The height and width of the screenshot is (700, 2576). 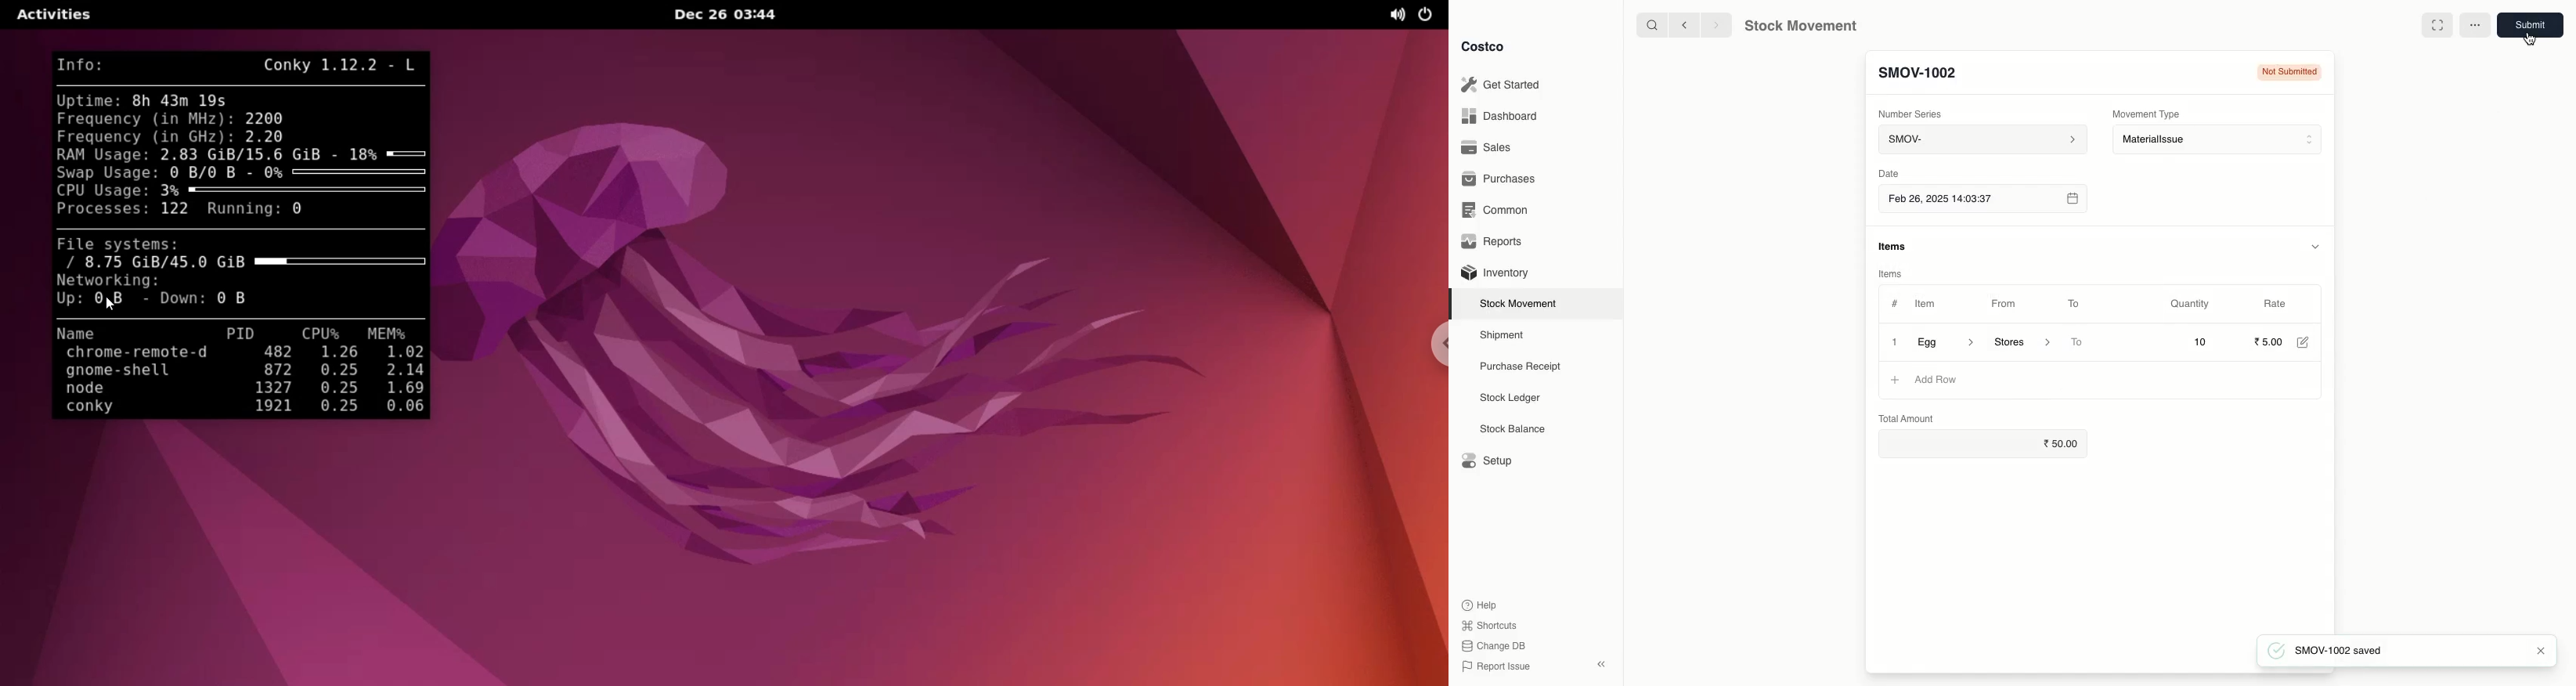 What do you see at coordinates (1484, 47) in the screenshot?
I see `Costco` at bounding box center [1484, 47].